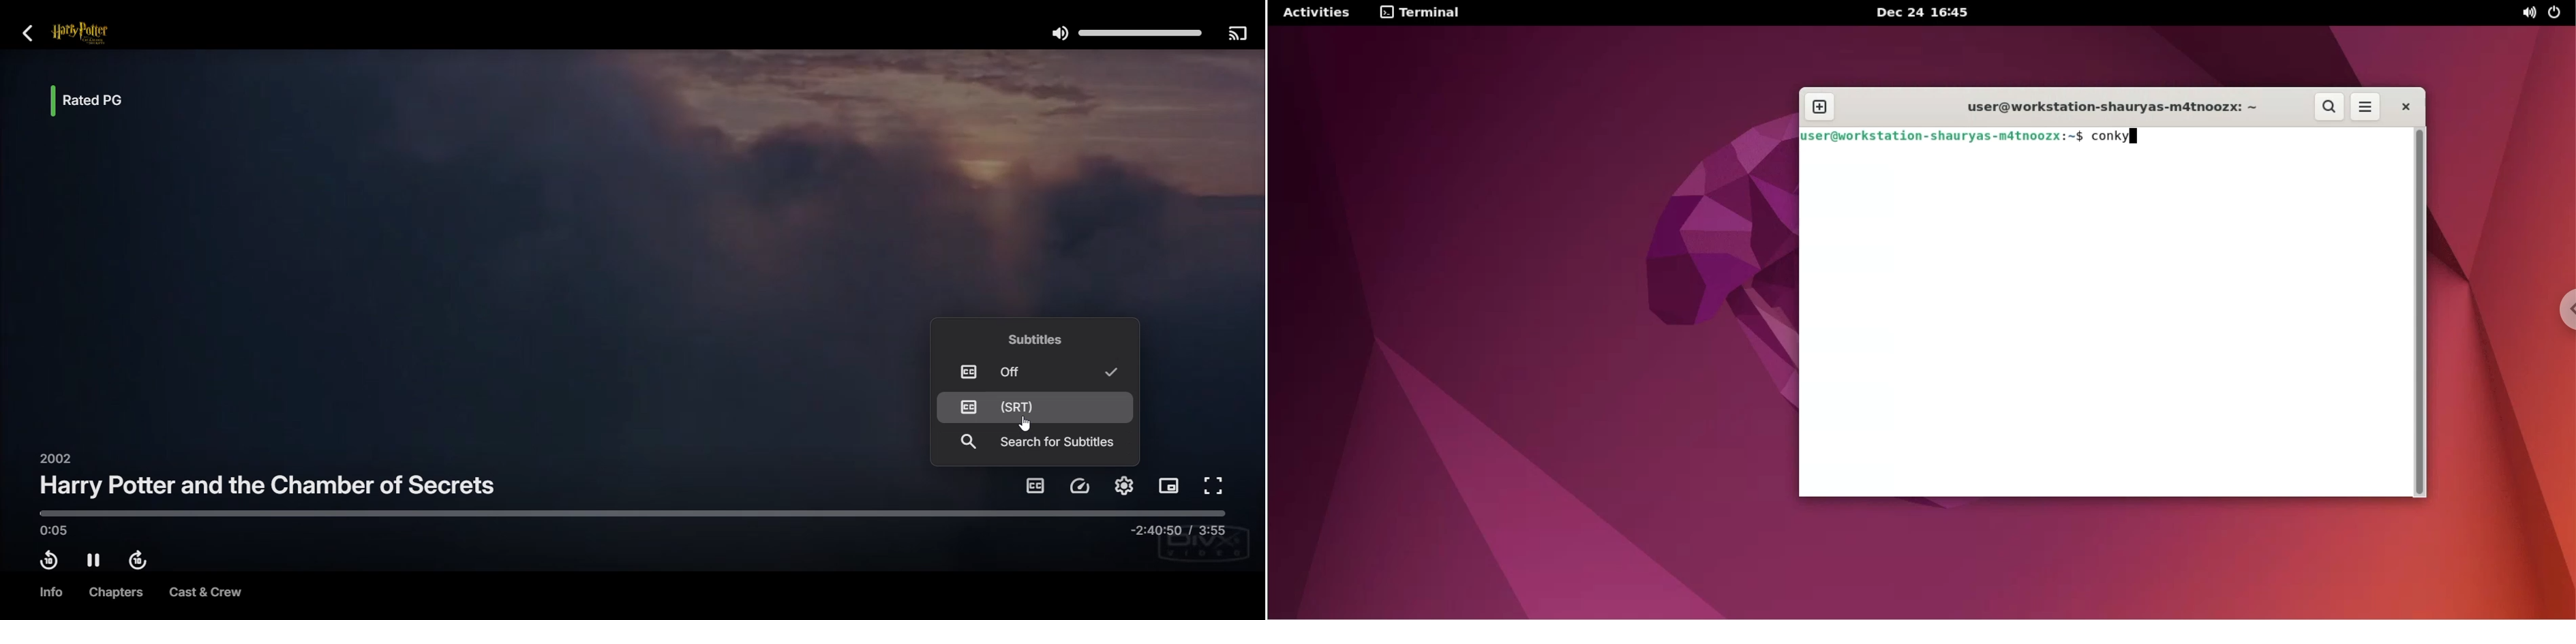 The image size is (2576, 644). What do you see at coordinates (1081, 486) in the screenshot?
I see `Playback Speed` at bounding box center [1081, 486].